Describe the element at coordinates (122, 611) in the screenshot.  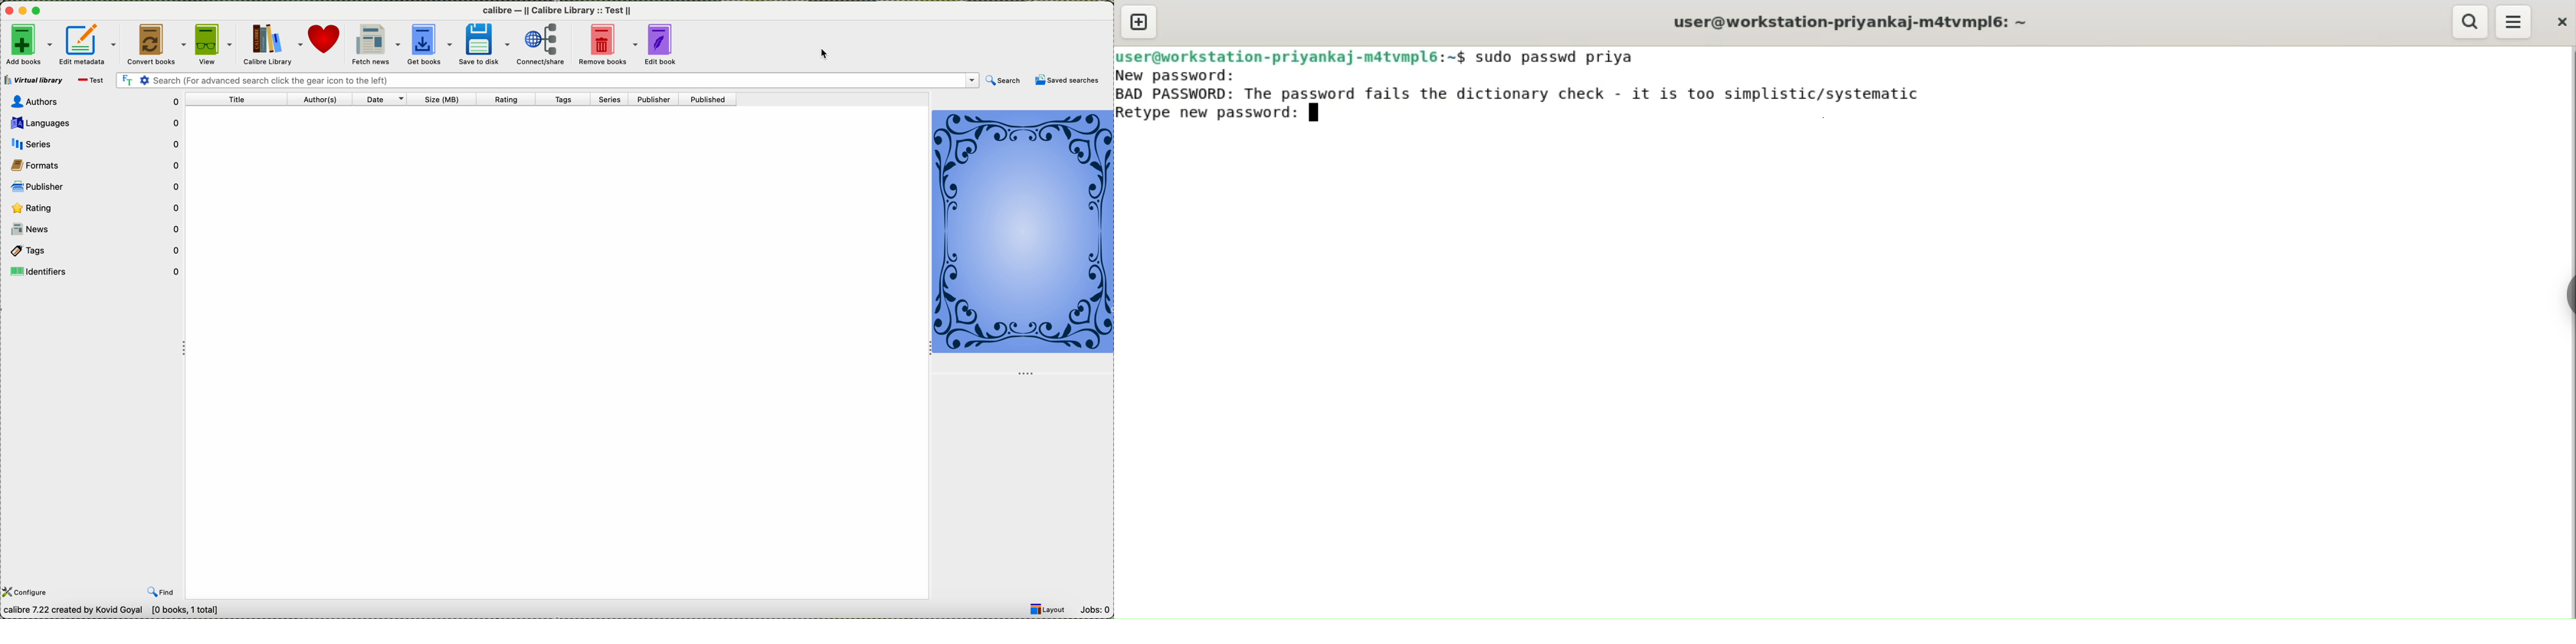
I see `Callibre 7.22 created by Kavid Goyal [one book,1 selected]` at that location.